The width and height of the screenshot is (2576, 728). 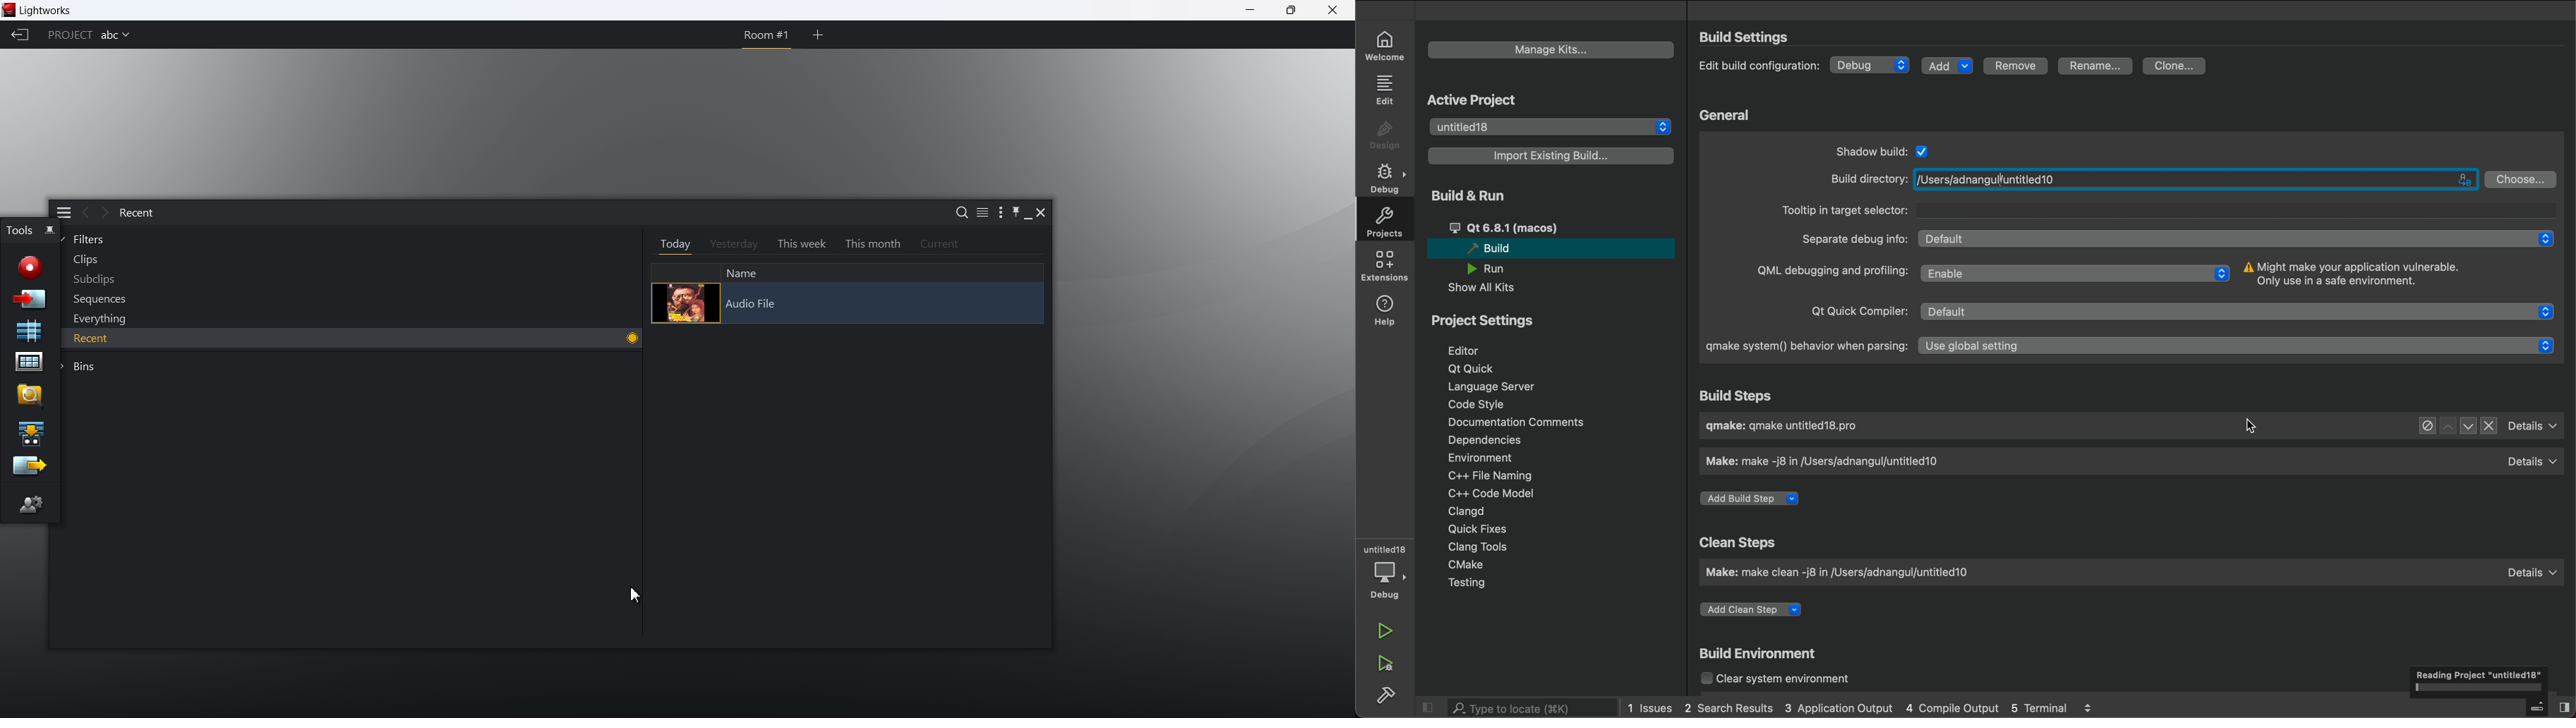 What do you see at coordinates (19, 229) in the screenshot?
I see `tools` at bounding box center [19, 229].